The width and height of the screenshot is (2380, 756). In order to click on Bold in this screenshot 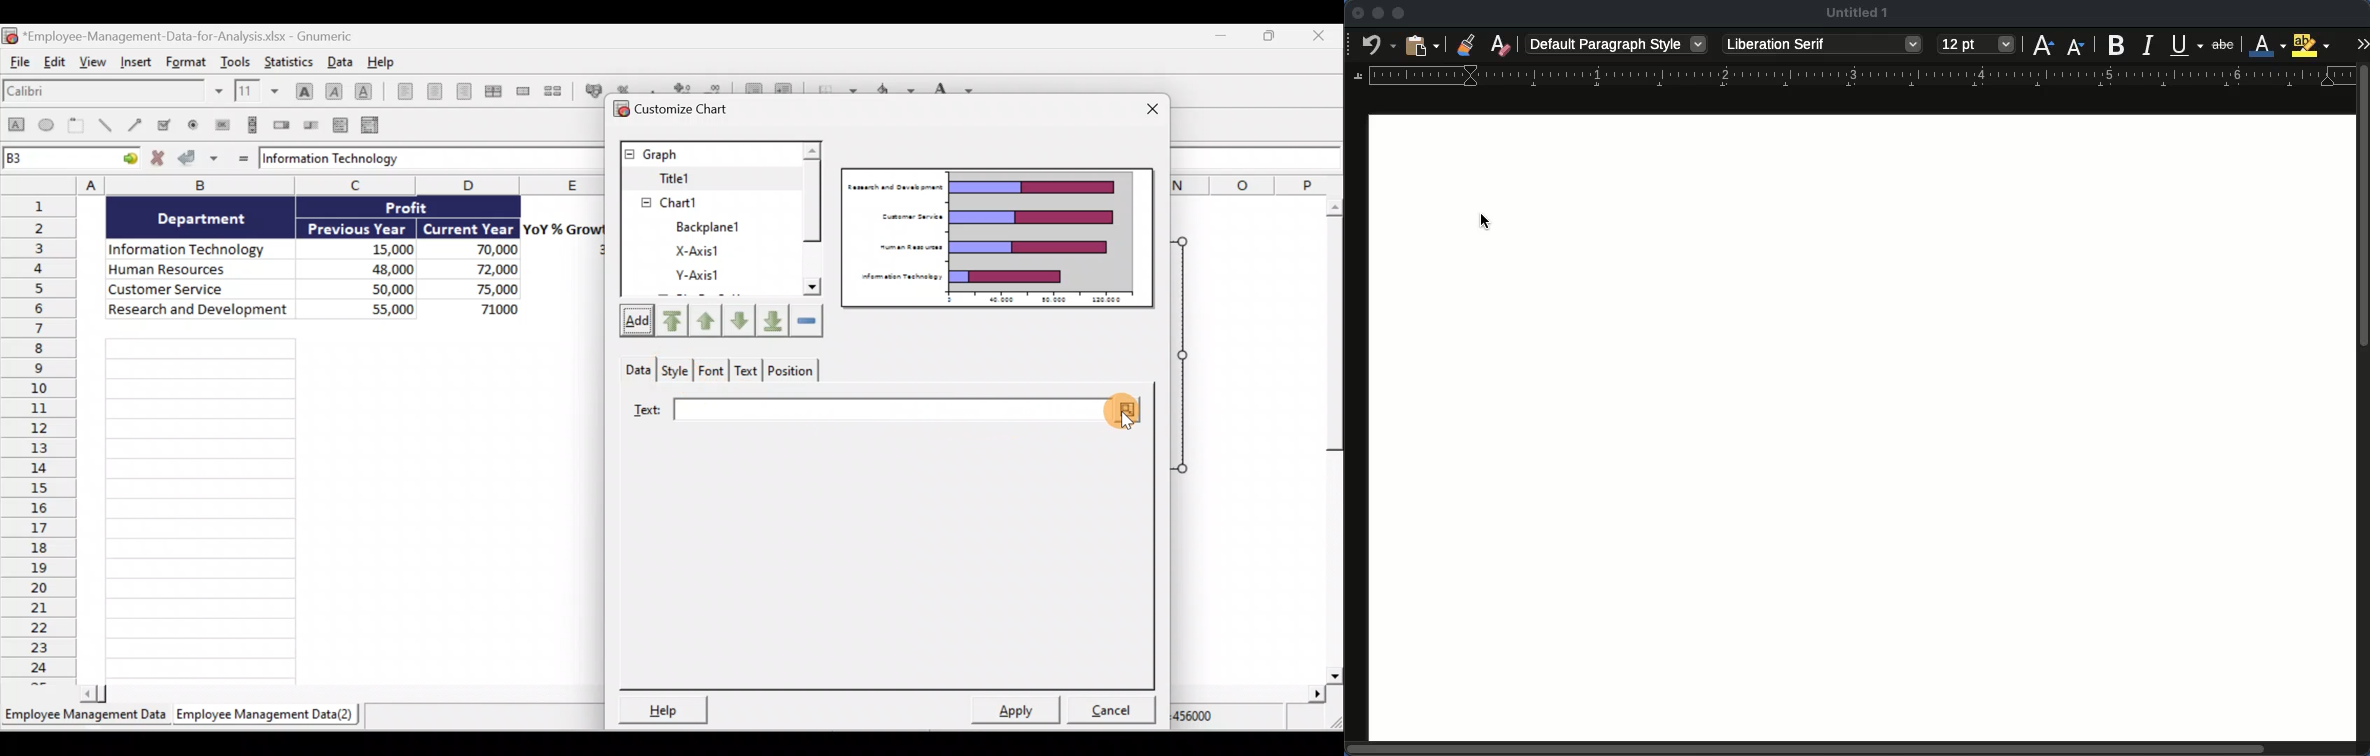, I will do `click(302, 90)`.